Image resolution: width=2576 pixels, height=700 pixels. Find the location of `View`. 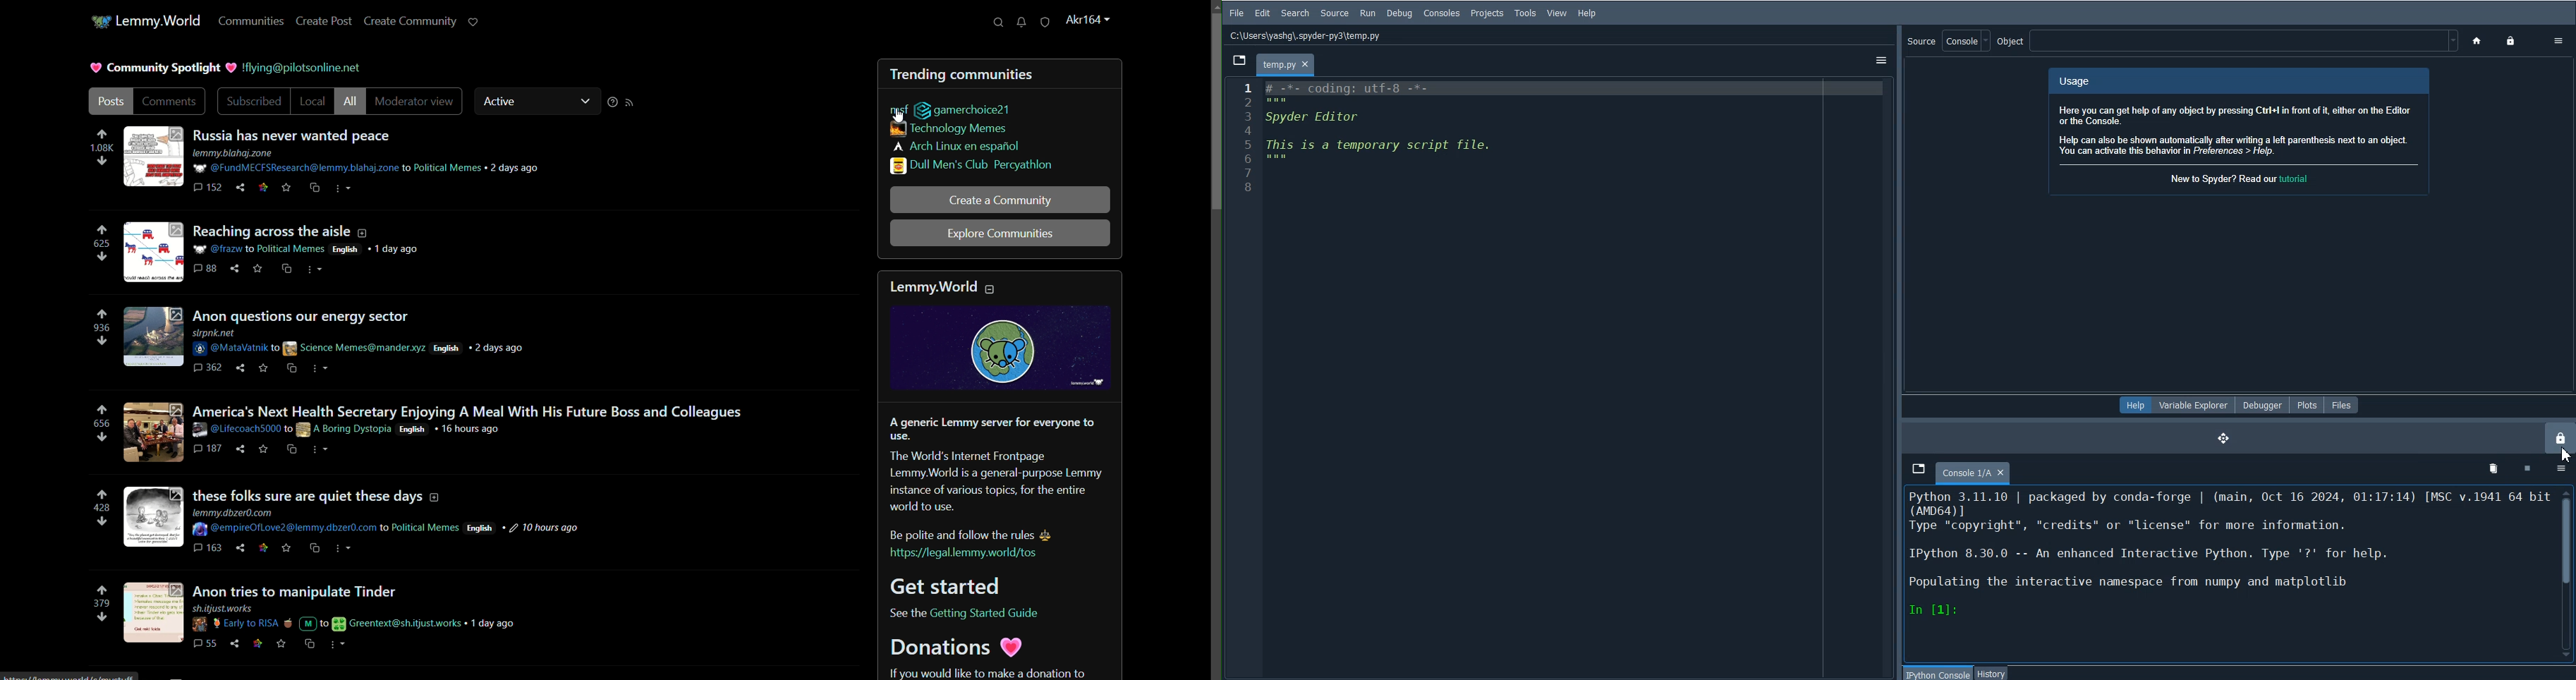

View is located at coordinates (1557, 13).